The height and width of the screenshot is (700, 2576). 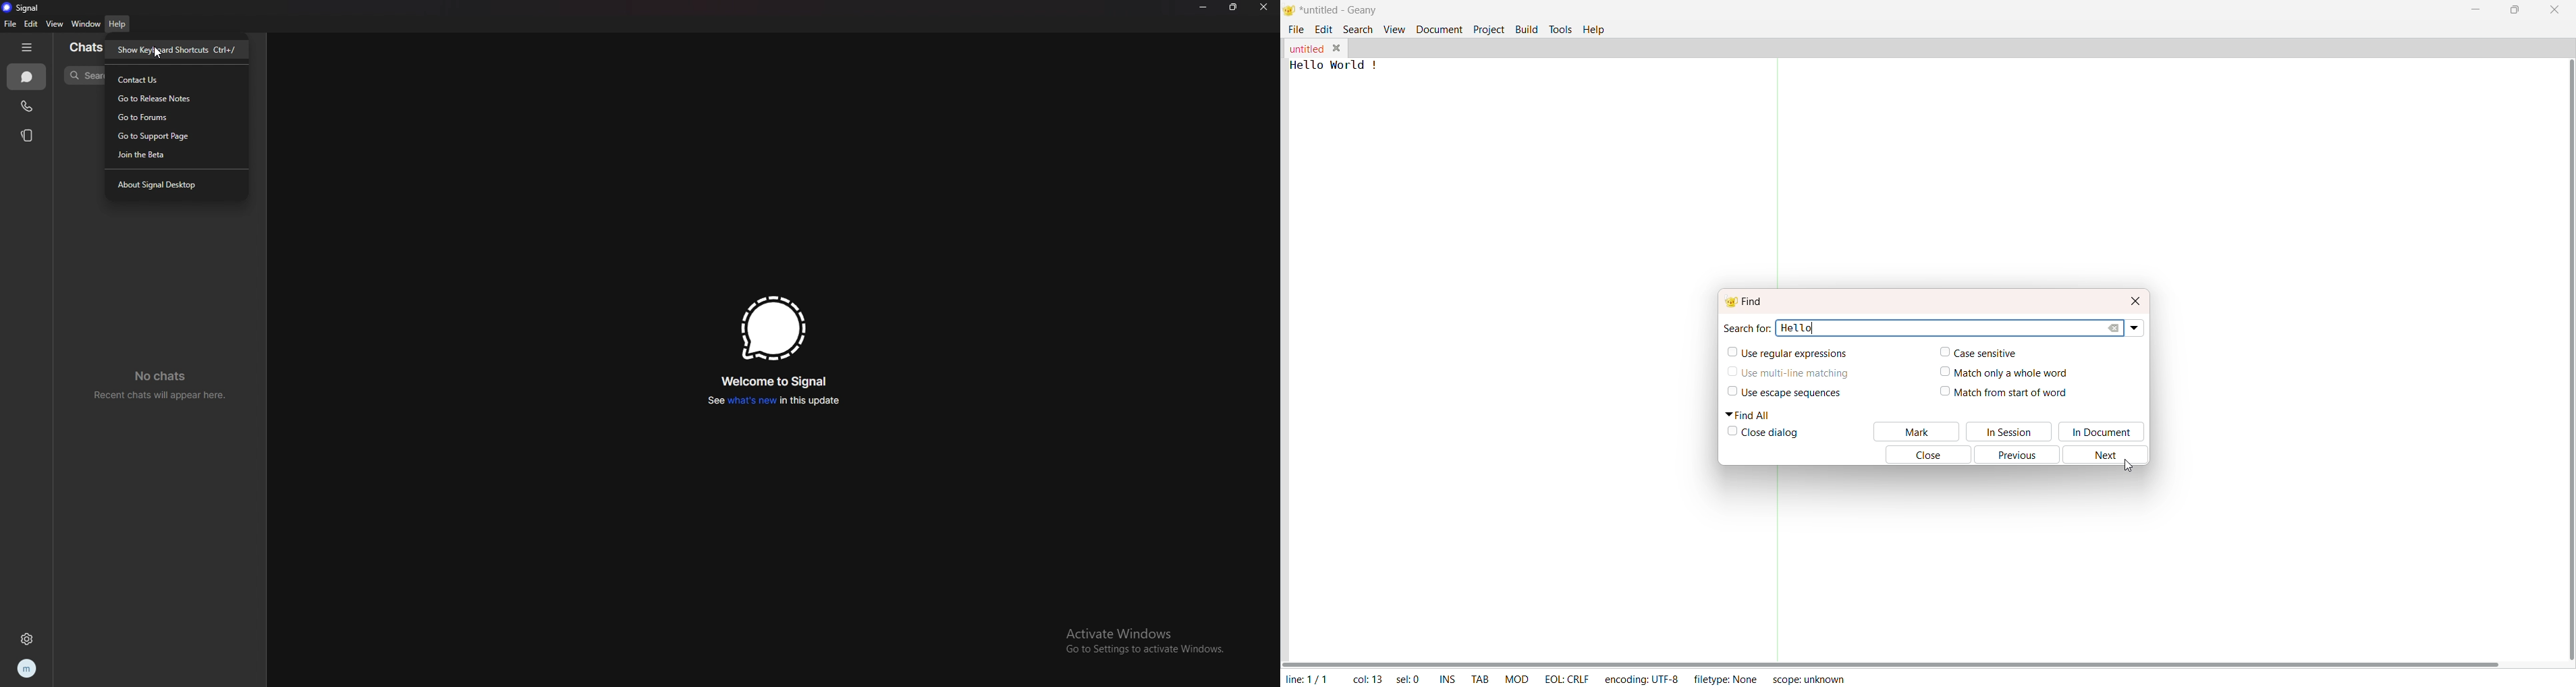 What do you see at coordinates (1917, 431) in the screenshot?
I see `mark` at bounding box center [1917, 431].